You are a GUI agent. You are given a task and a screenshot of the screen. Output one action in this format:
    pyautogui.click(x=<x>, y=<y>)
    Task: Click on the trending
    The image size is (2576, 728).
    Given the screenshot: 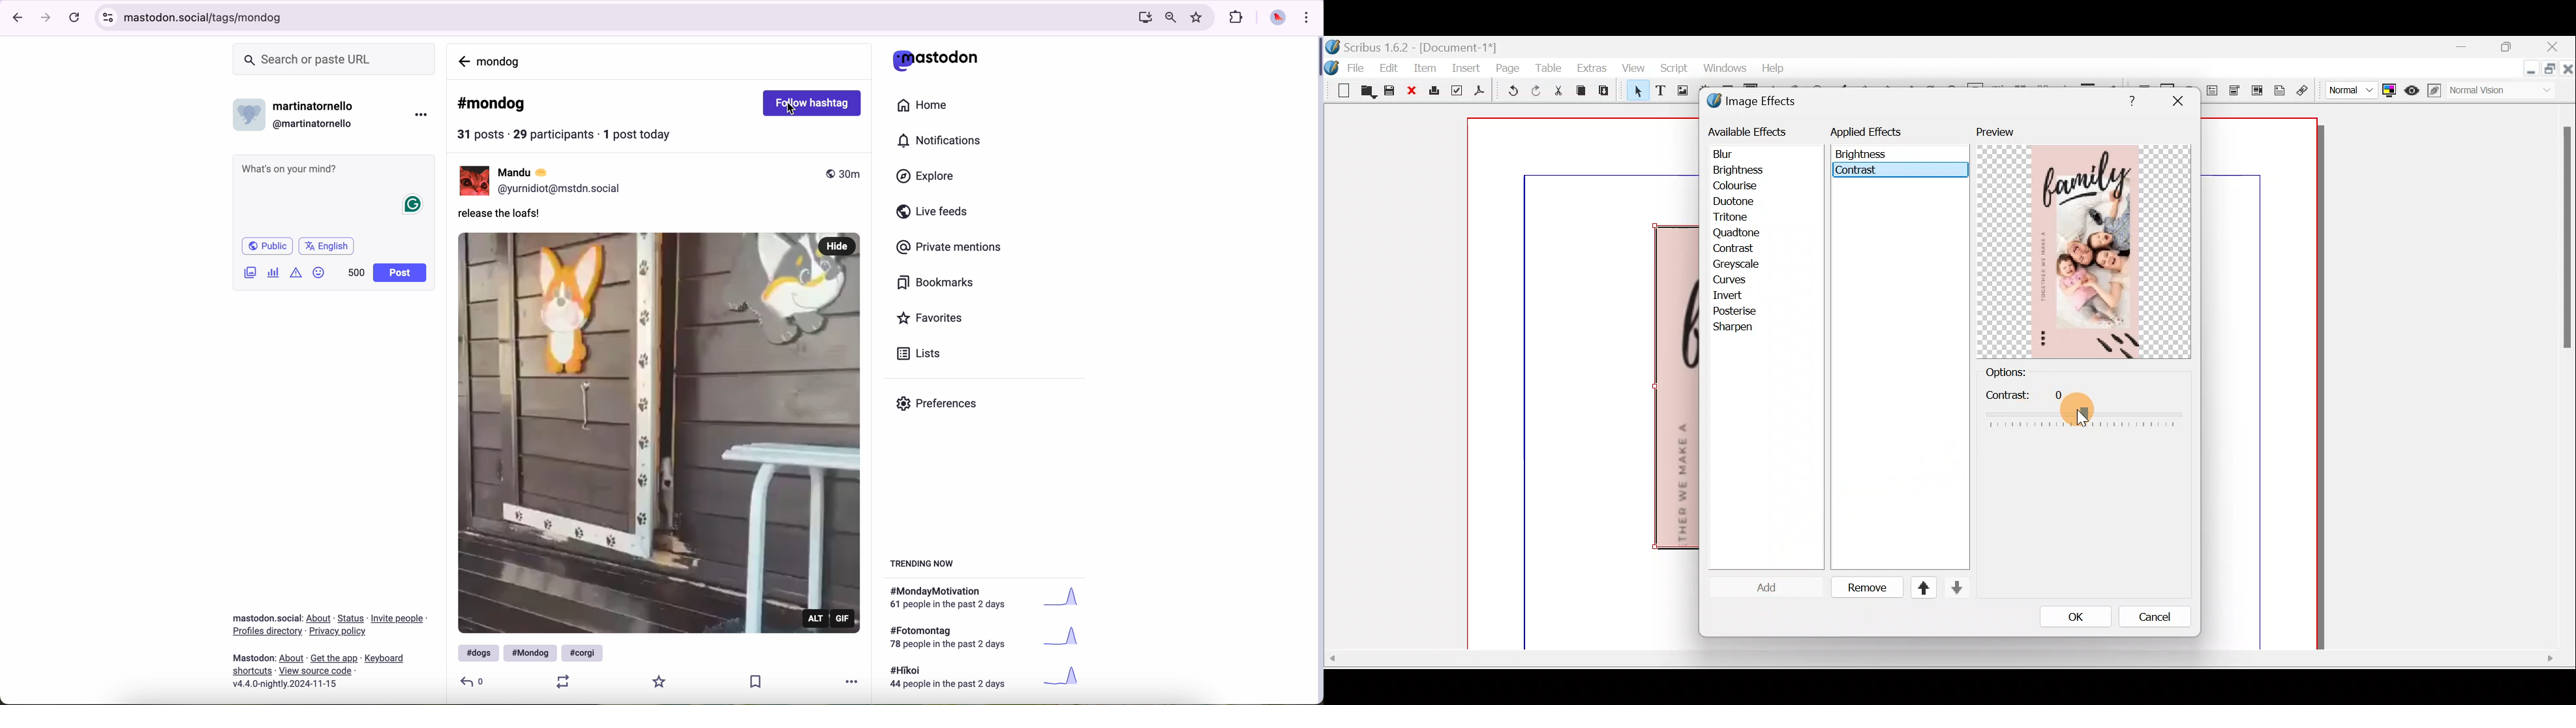 What is the action you would take?
    pyautogui.click(x=926, y=566)
    